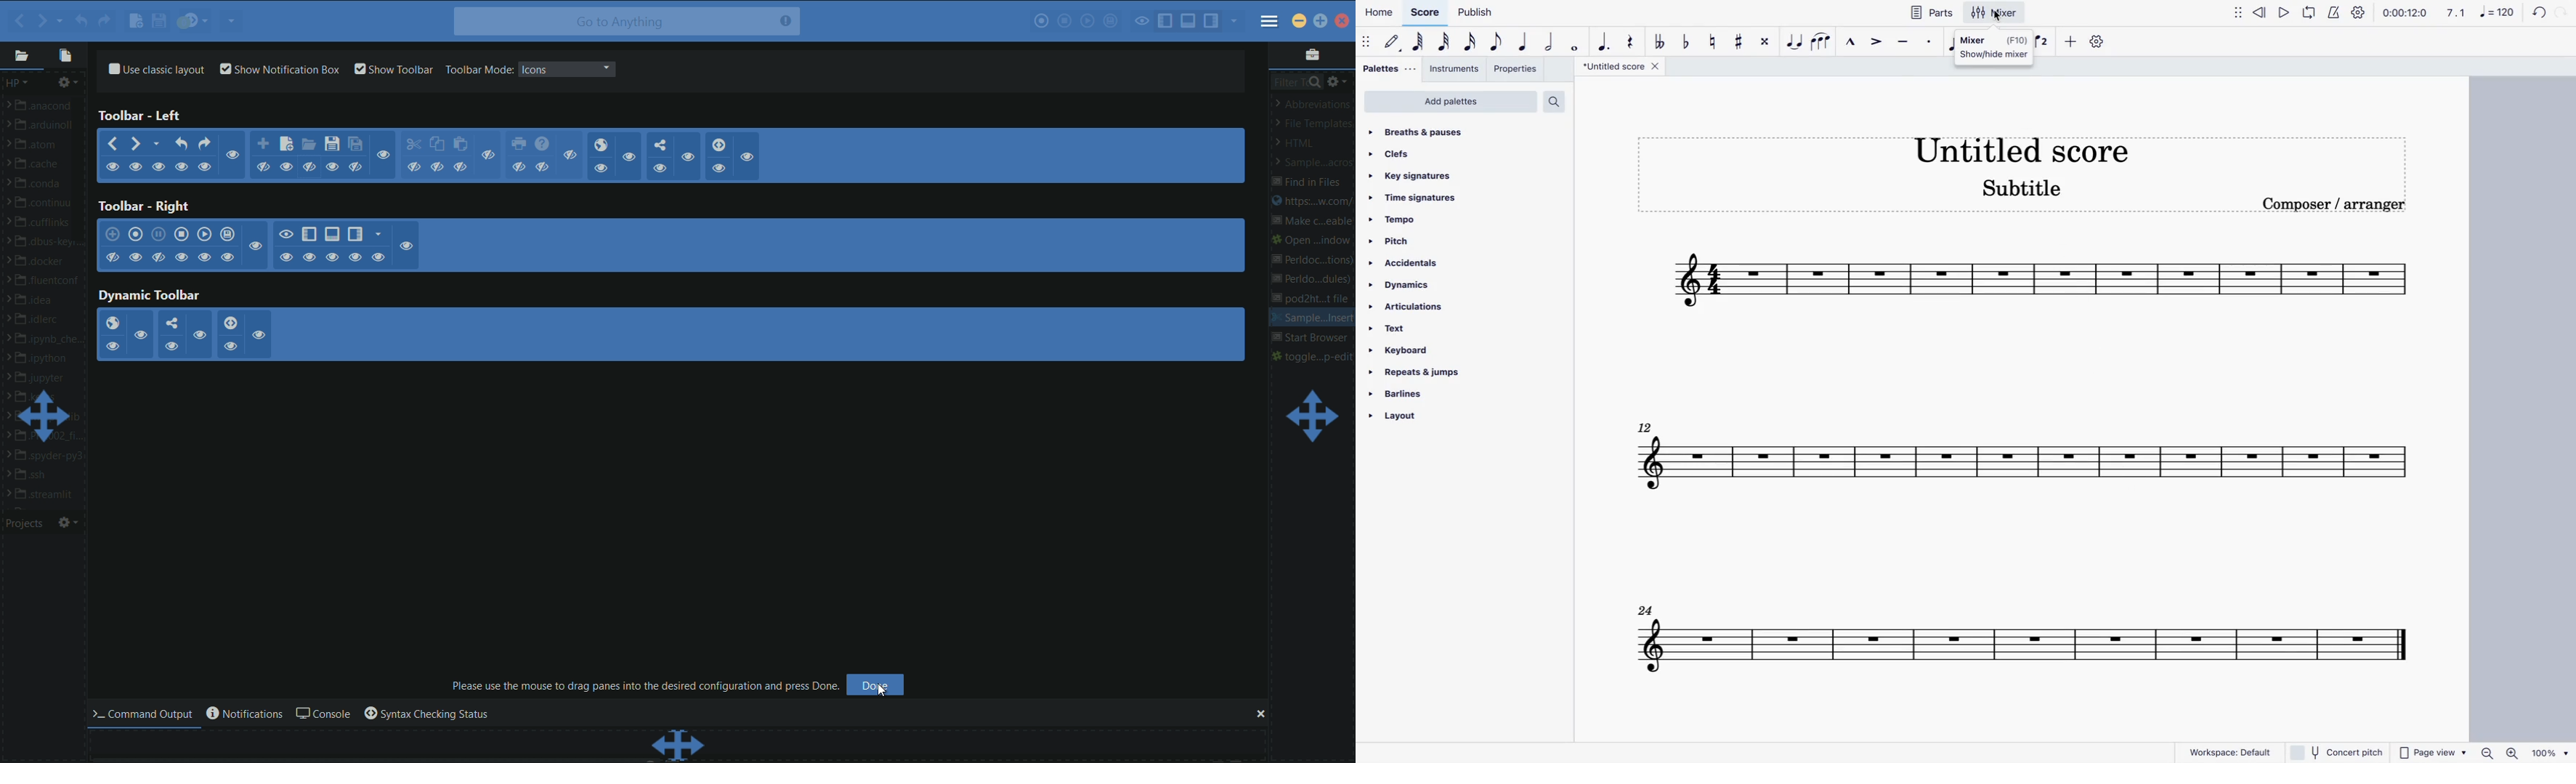 The height and width of the screenshot is (784, 2576). What do you see at coordinates (1901, 42) in the screenshot?
I see `tenuto` at bounding box center [1901, 42].